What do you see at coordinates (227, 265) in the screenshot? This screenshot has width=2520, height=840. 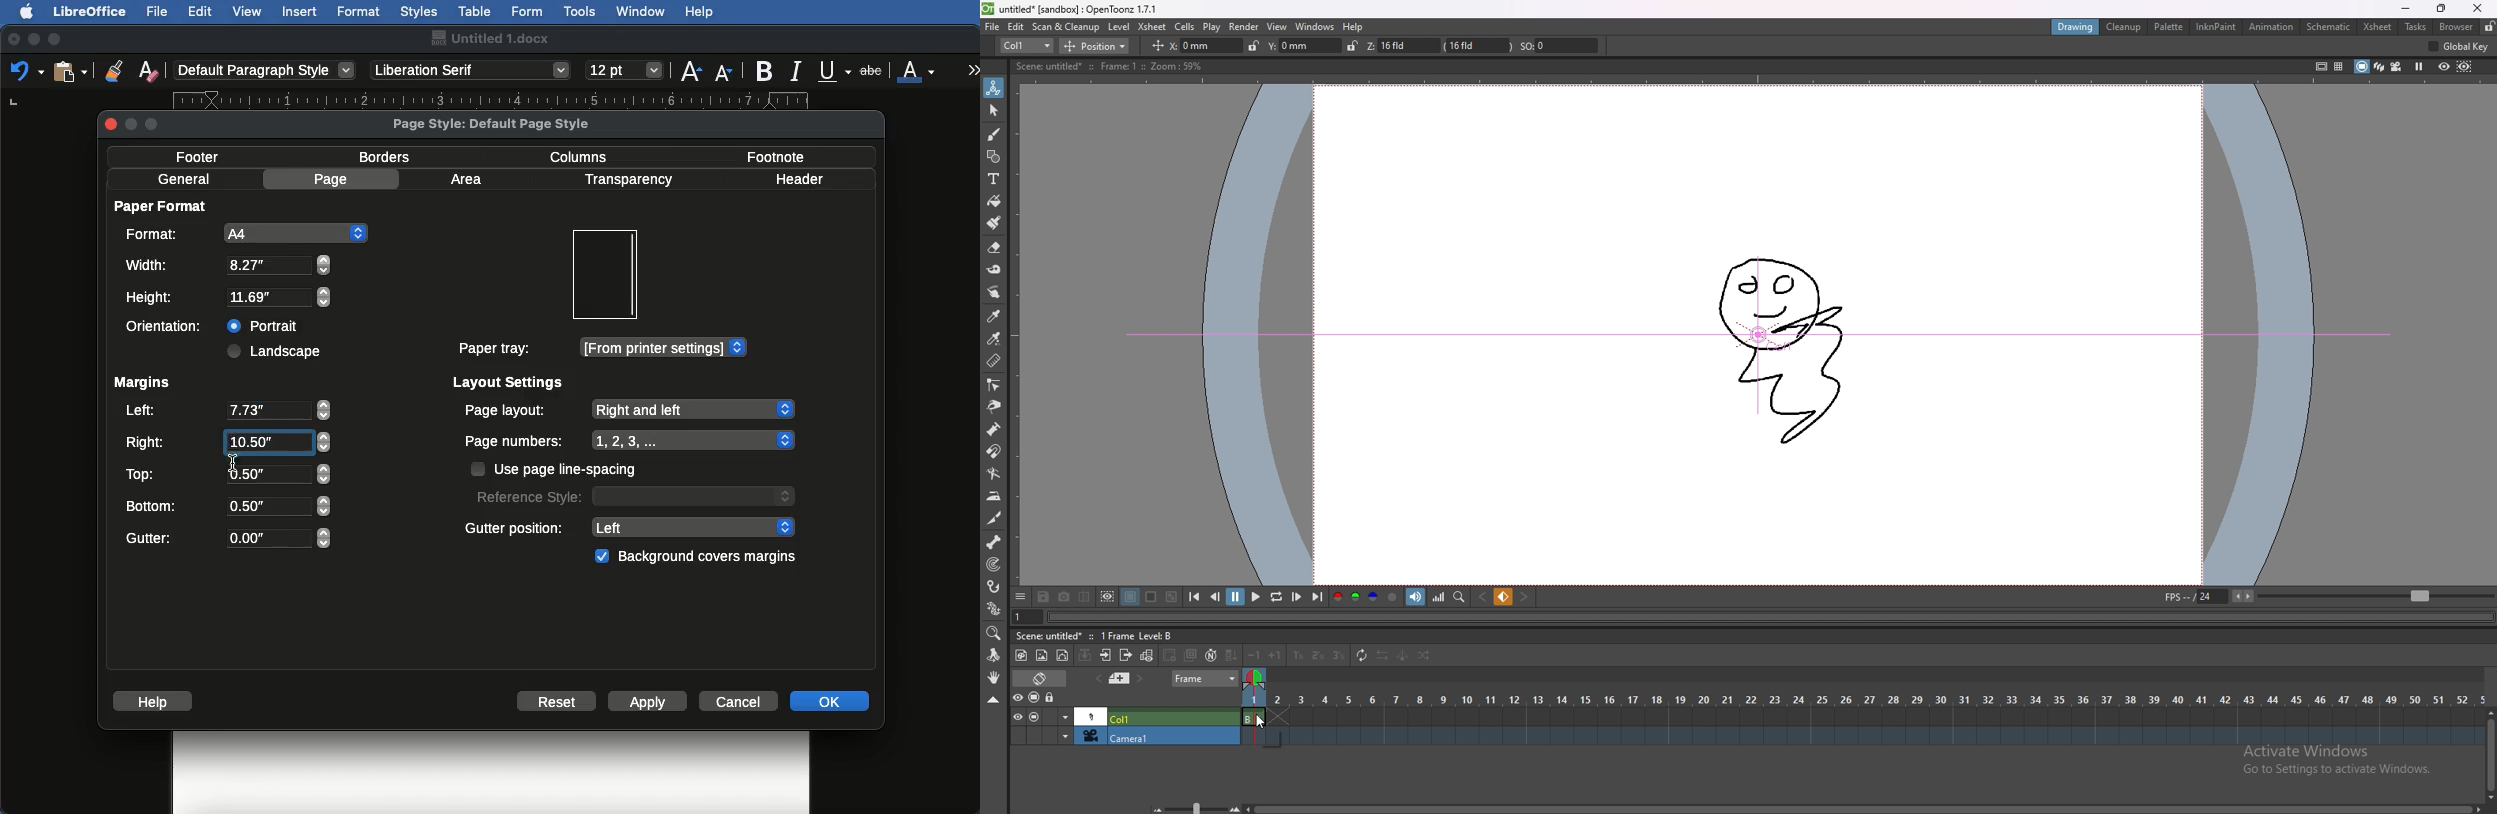 I see `Width` at bounding box center [227, 265].